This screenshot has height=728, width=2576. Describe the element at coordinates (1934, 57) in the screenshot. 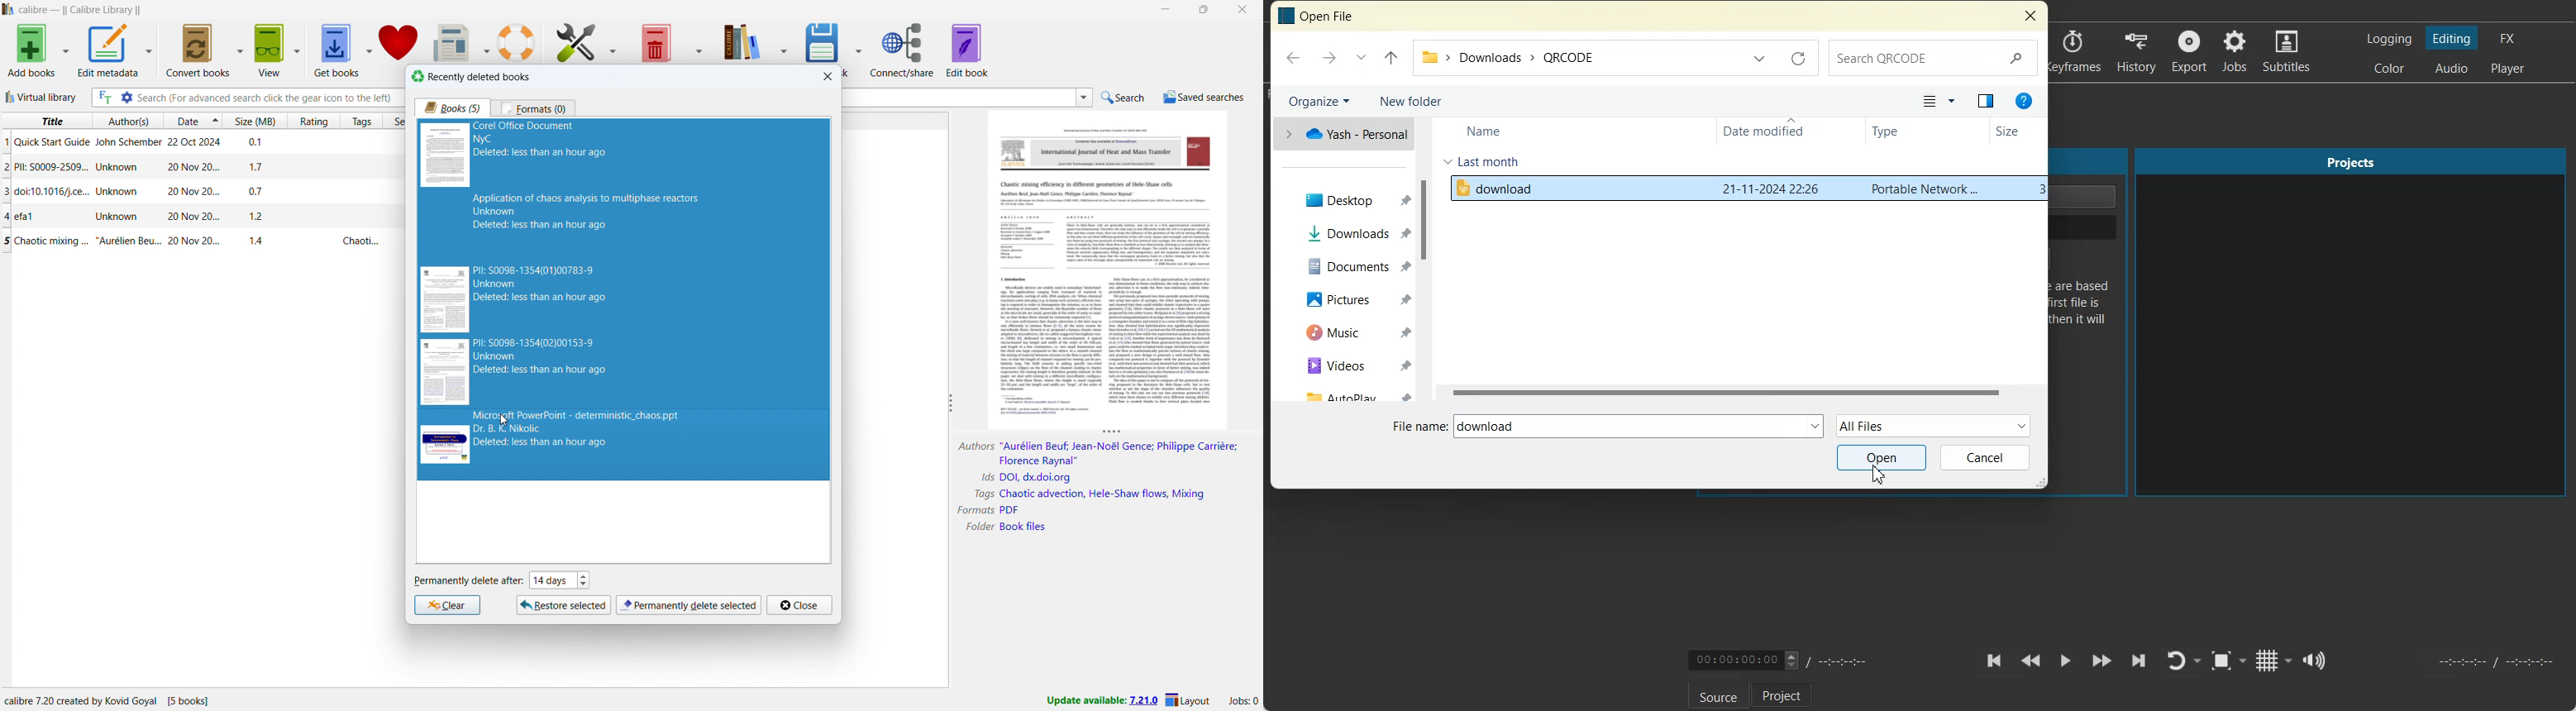

I see `Search Bar` at that location.